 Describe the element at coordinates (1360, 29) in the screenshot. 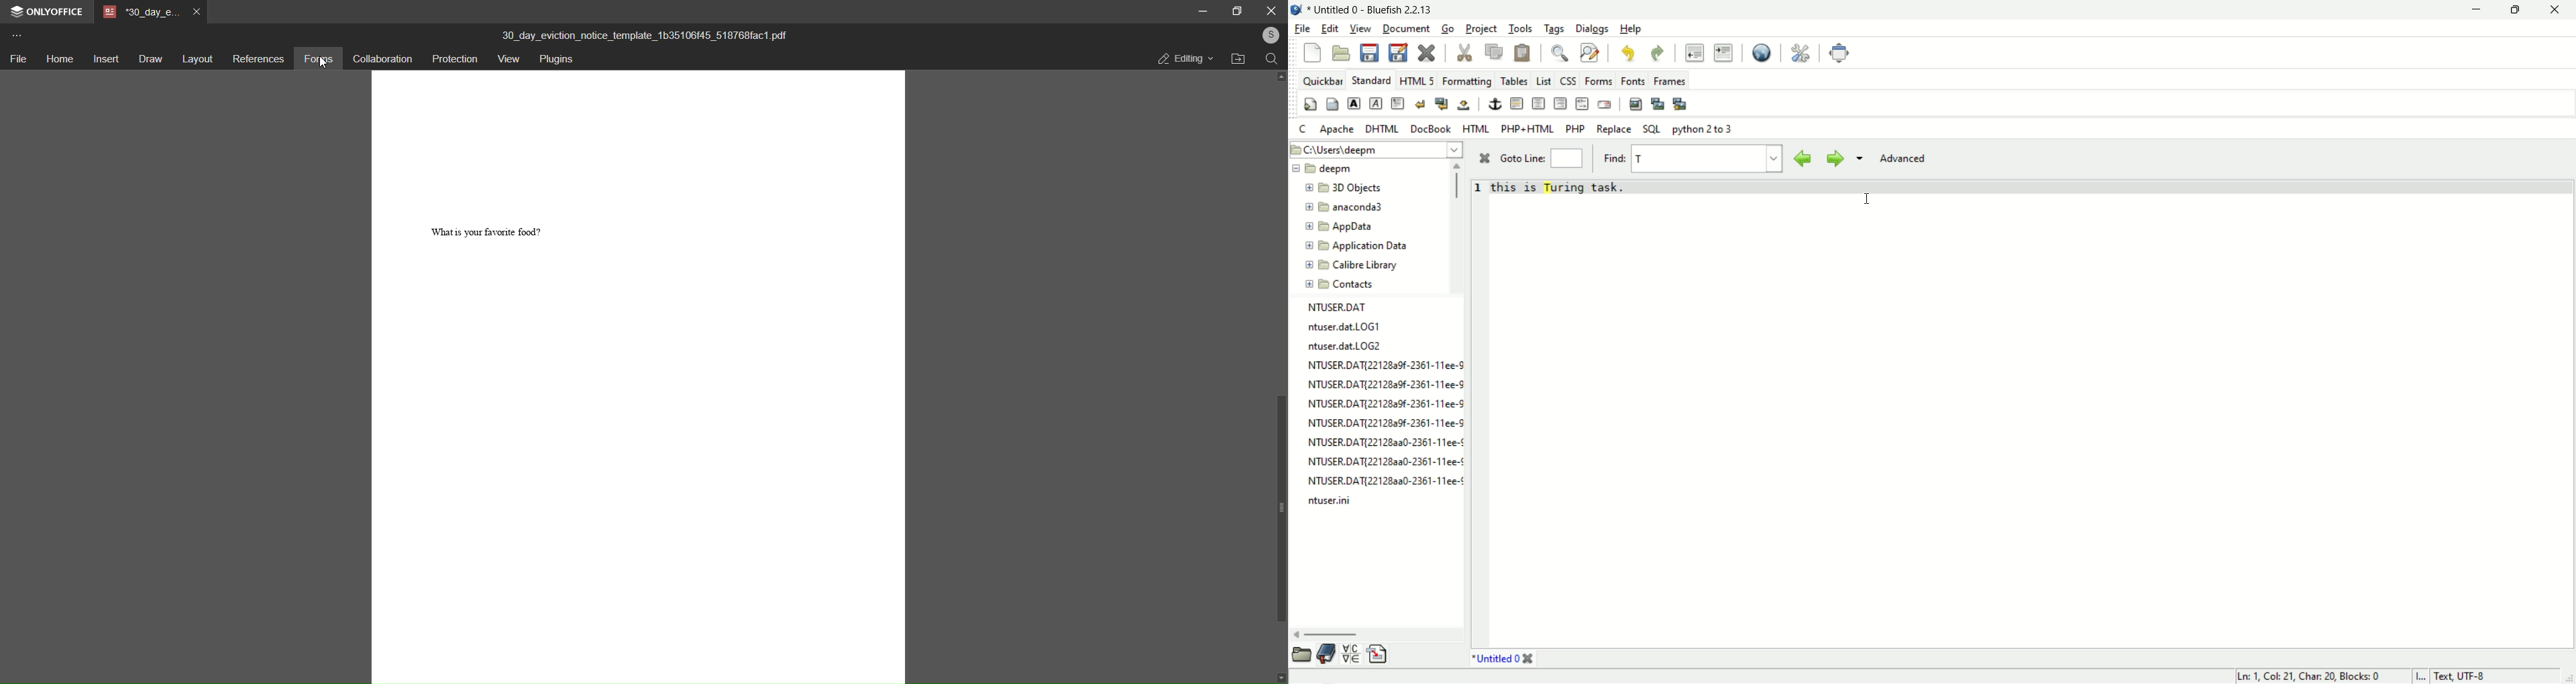

I see `view` at that location.